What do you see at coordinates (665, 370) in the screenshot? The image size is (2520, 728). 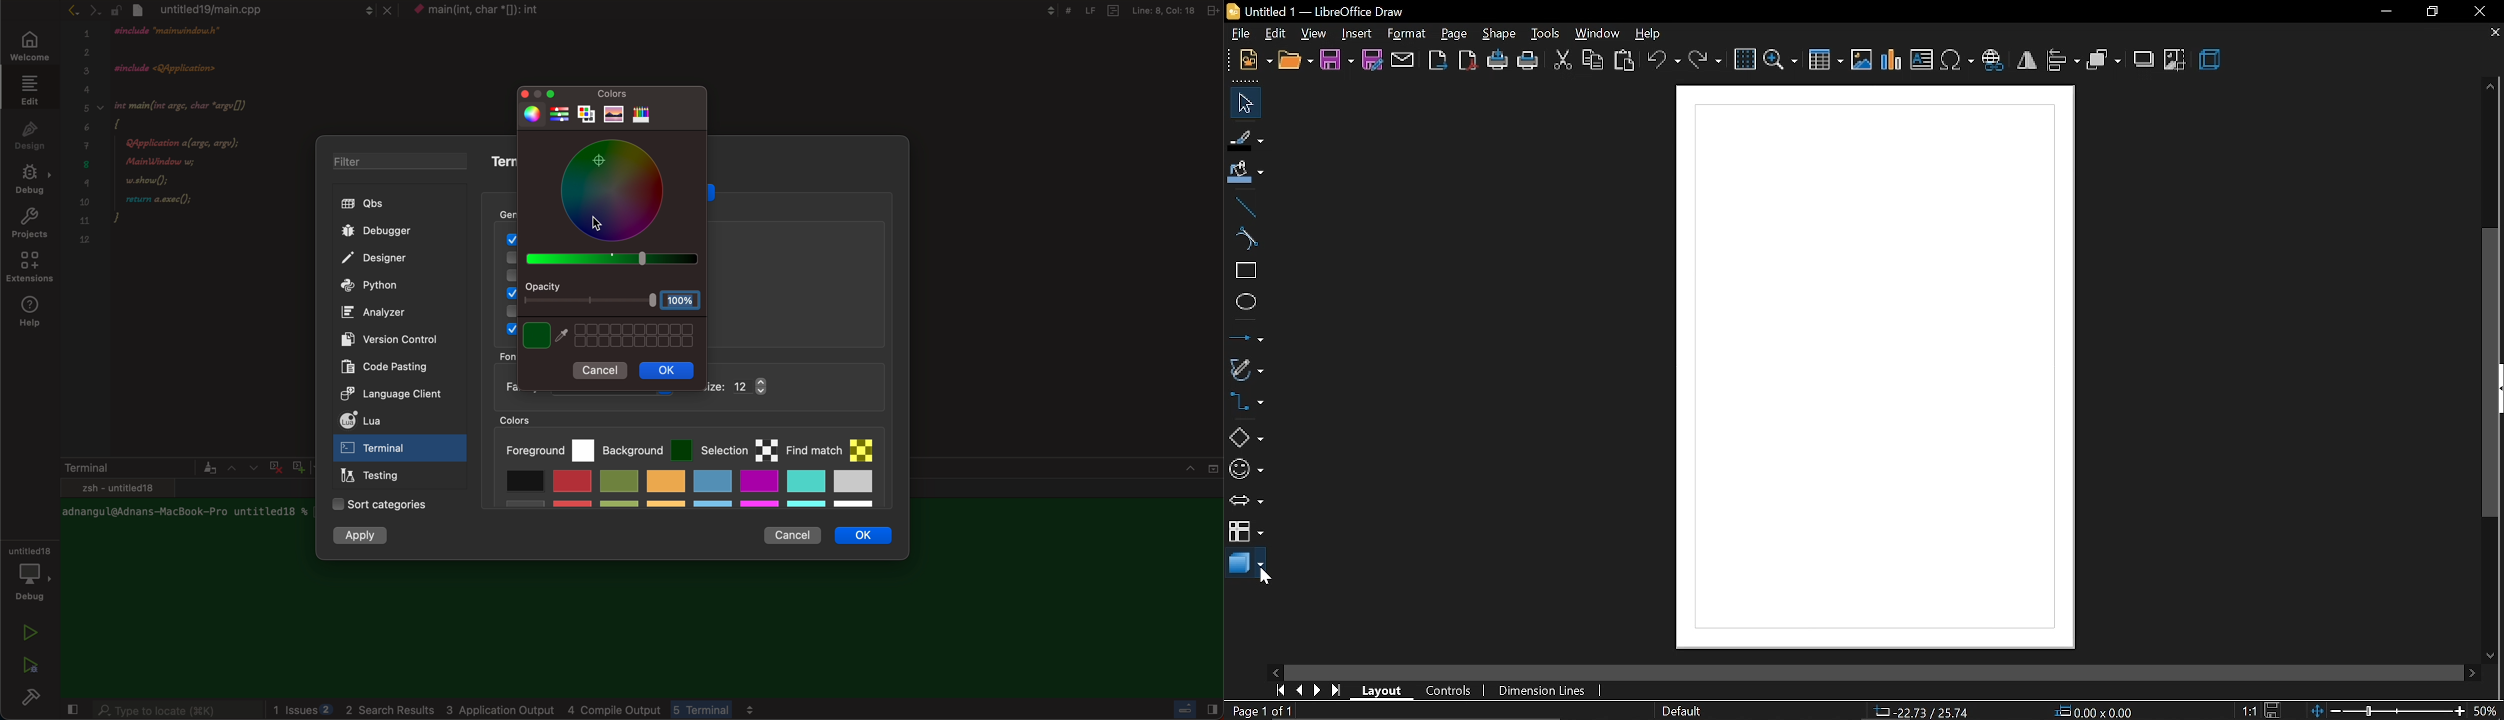 I see `ok` at bounding box center [665, 370].